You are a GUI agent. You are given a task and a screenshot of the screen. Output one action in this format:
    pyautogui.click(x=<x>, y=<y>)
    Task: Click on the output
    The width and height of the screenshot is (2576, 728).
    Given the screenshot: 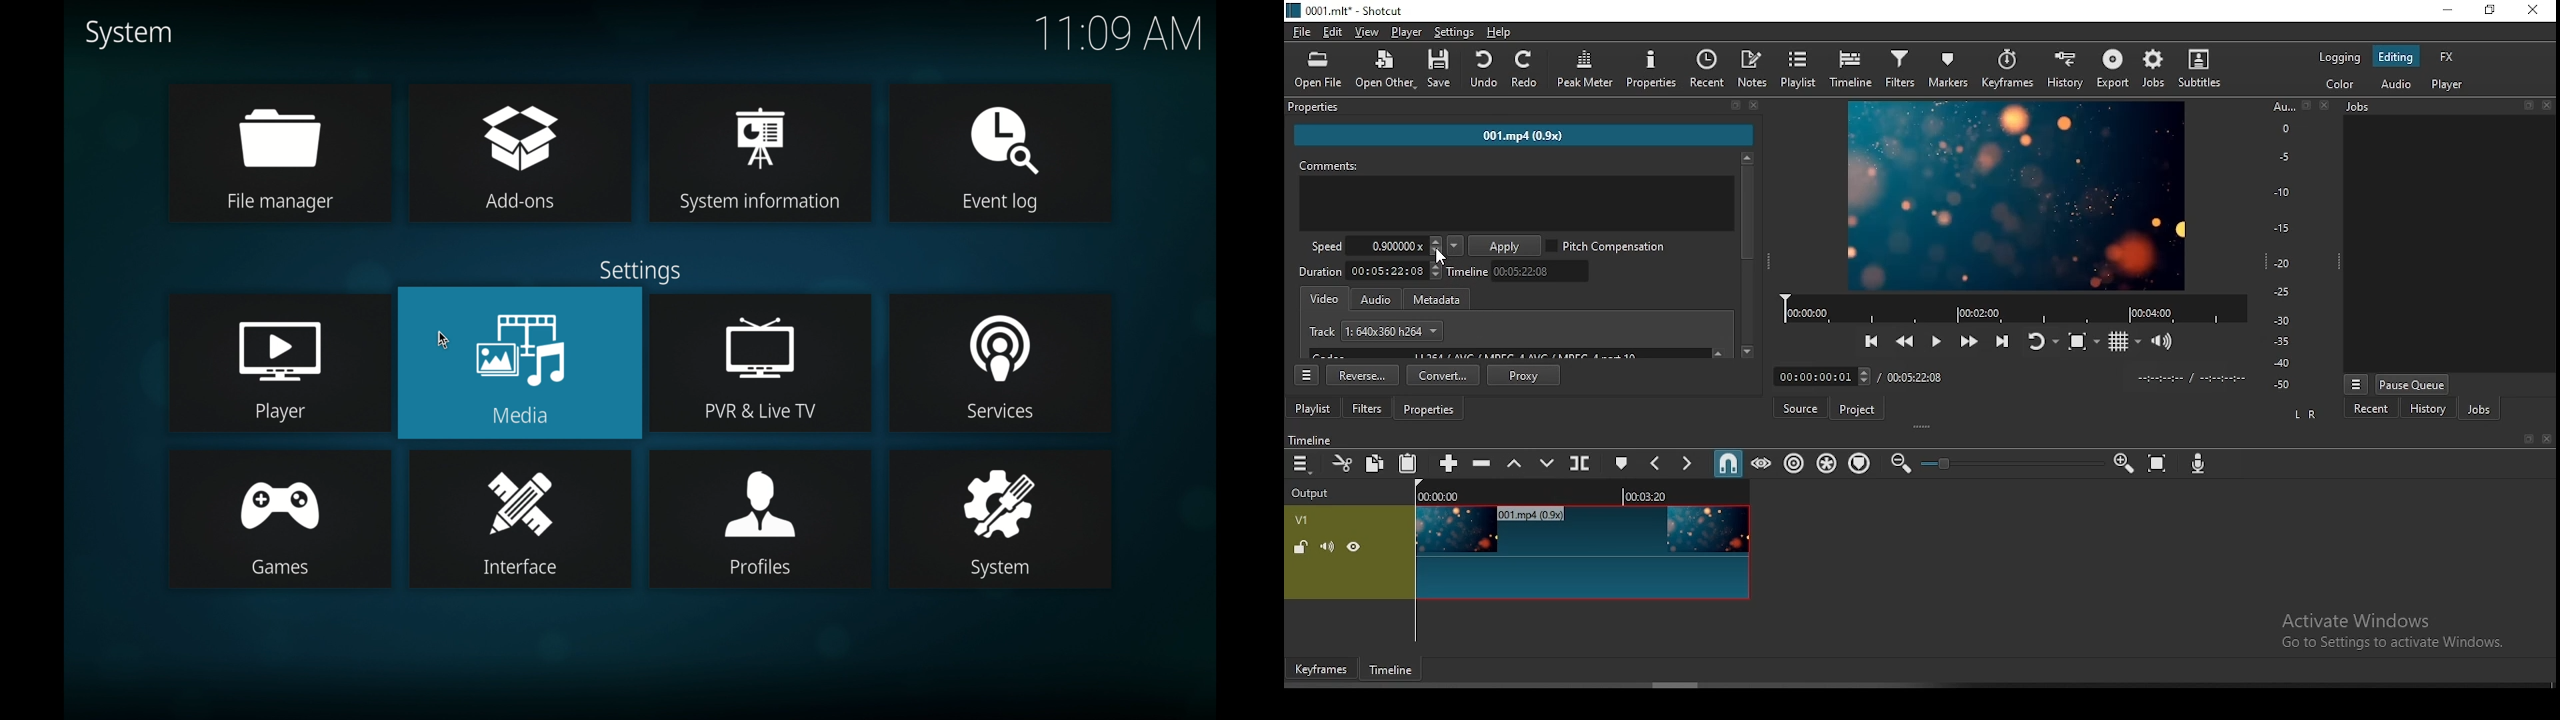 What is the action you would take?
    pyautogui.click(x=1318, y=493)
    